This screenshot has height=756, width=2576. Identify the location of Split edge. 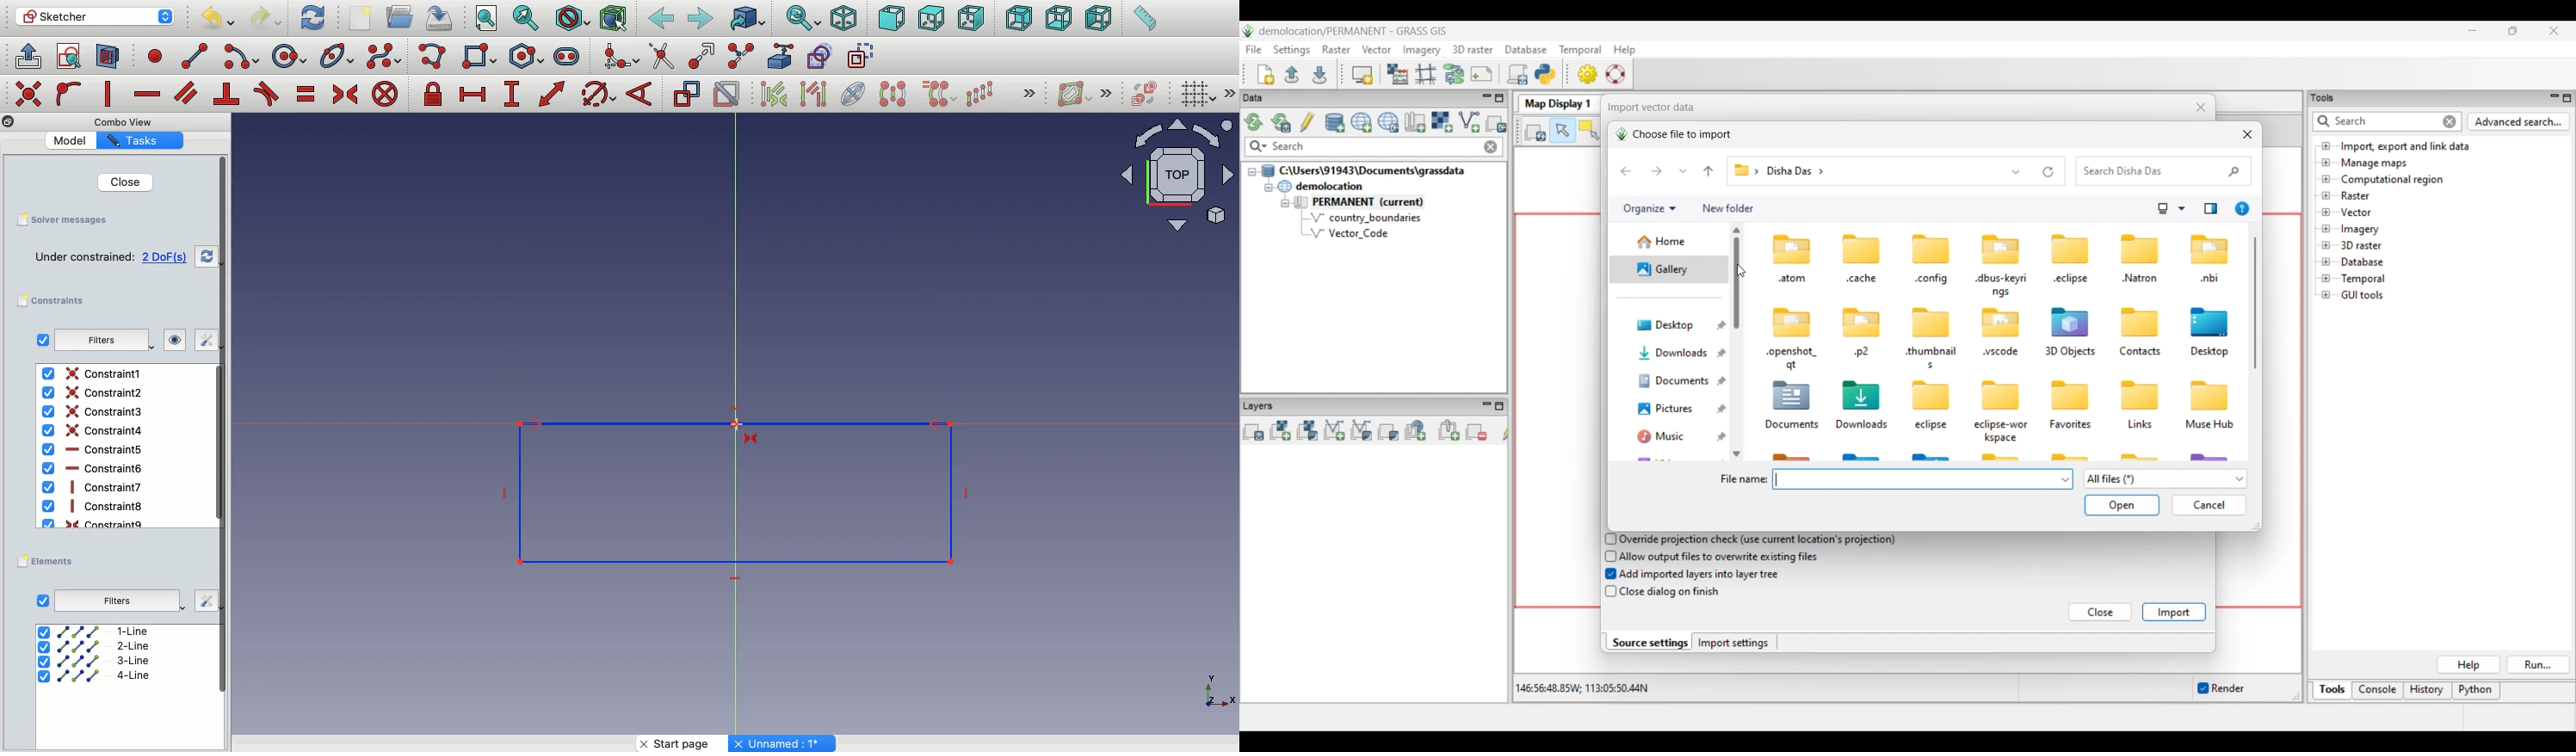
(740, 57).